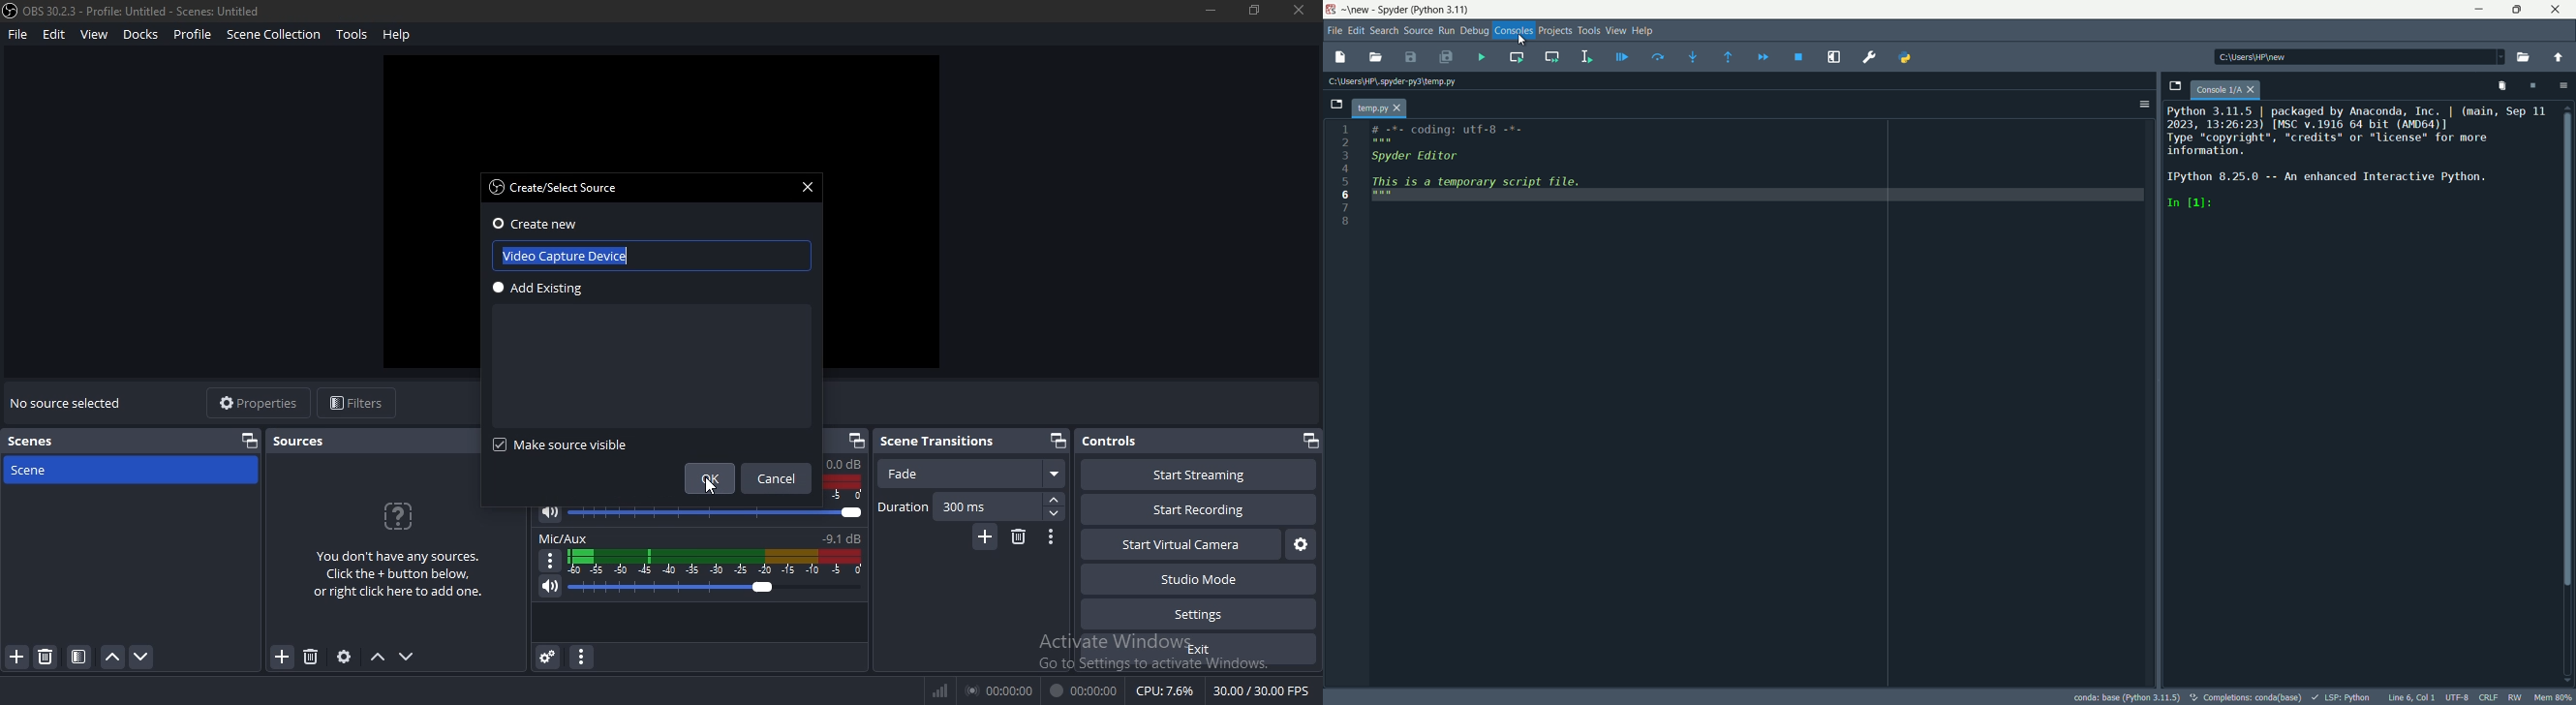 The width and height of the screenshot is (2576, 728). Describe the element at coordinates (1357, 10) in the screenshot. I see `~\new` at that location.